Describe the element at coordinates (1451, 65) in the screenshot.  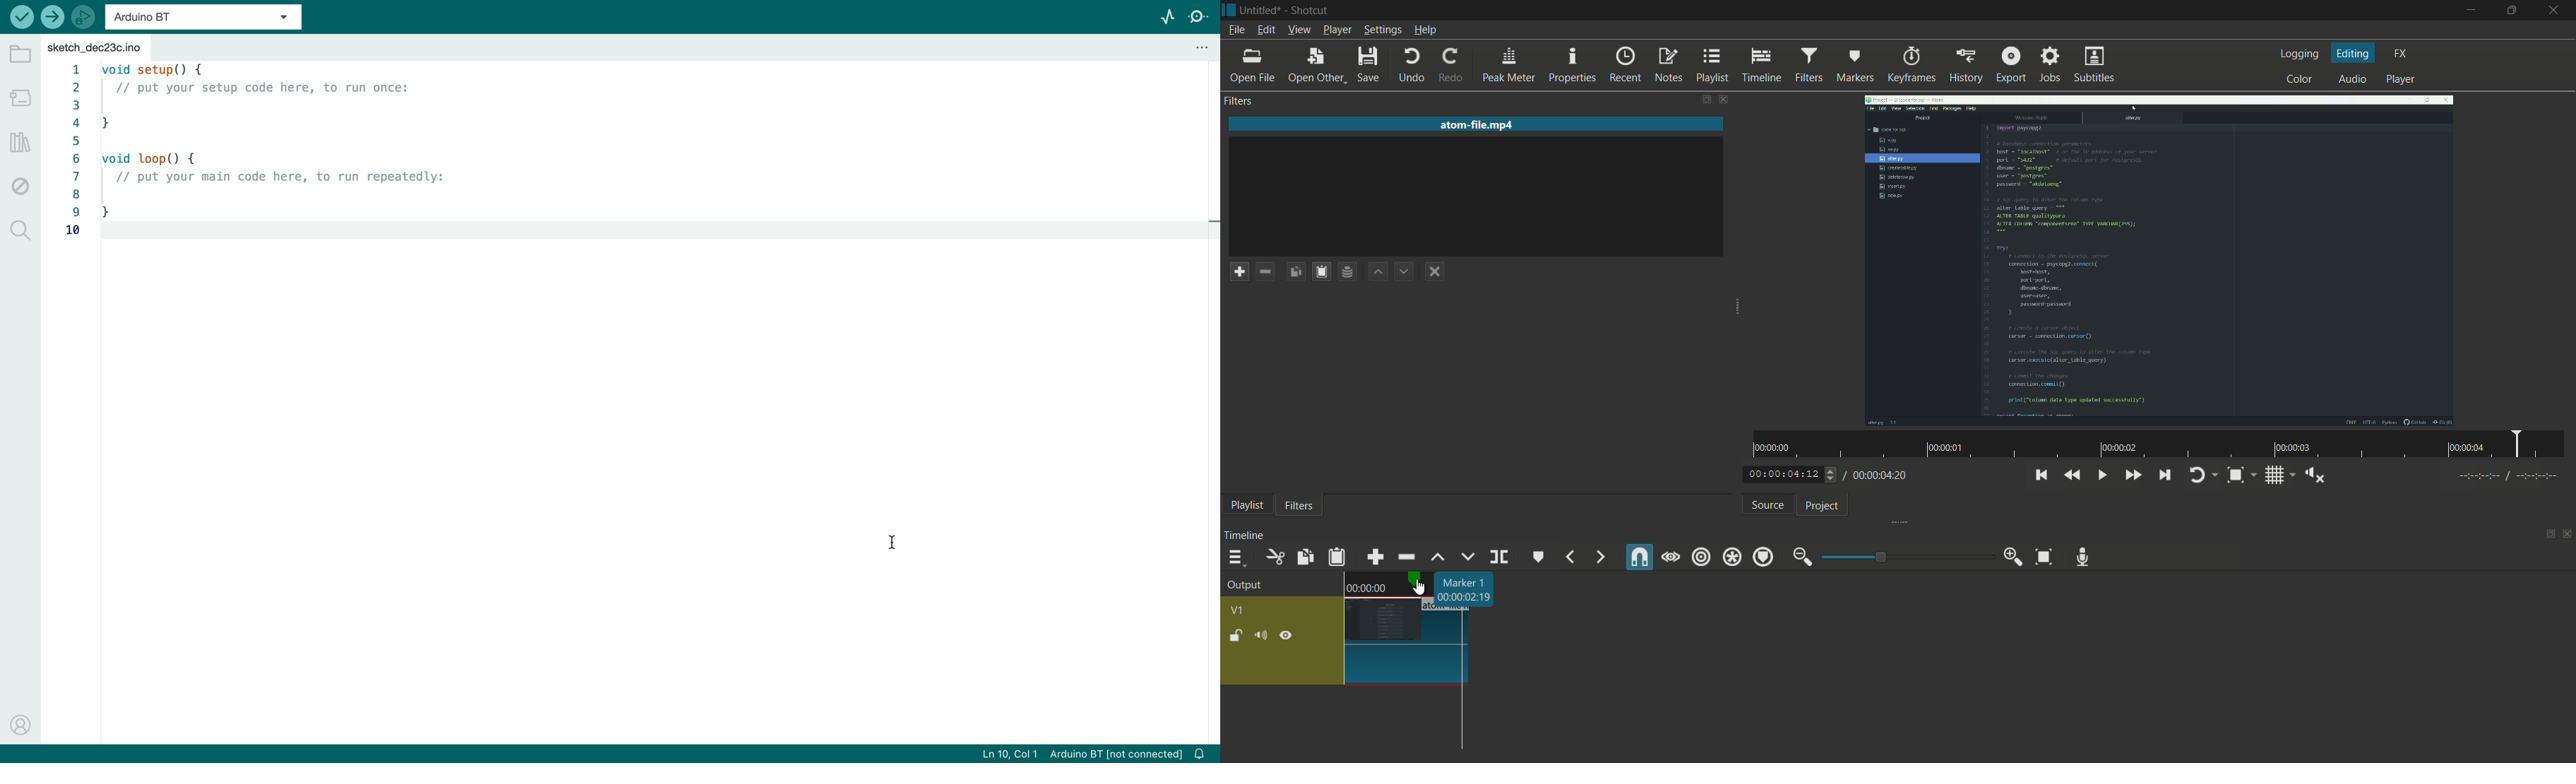
I see `redo` at that location.